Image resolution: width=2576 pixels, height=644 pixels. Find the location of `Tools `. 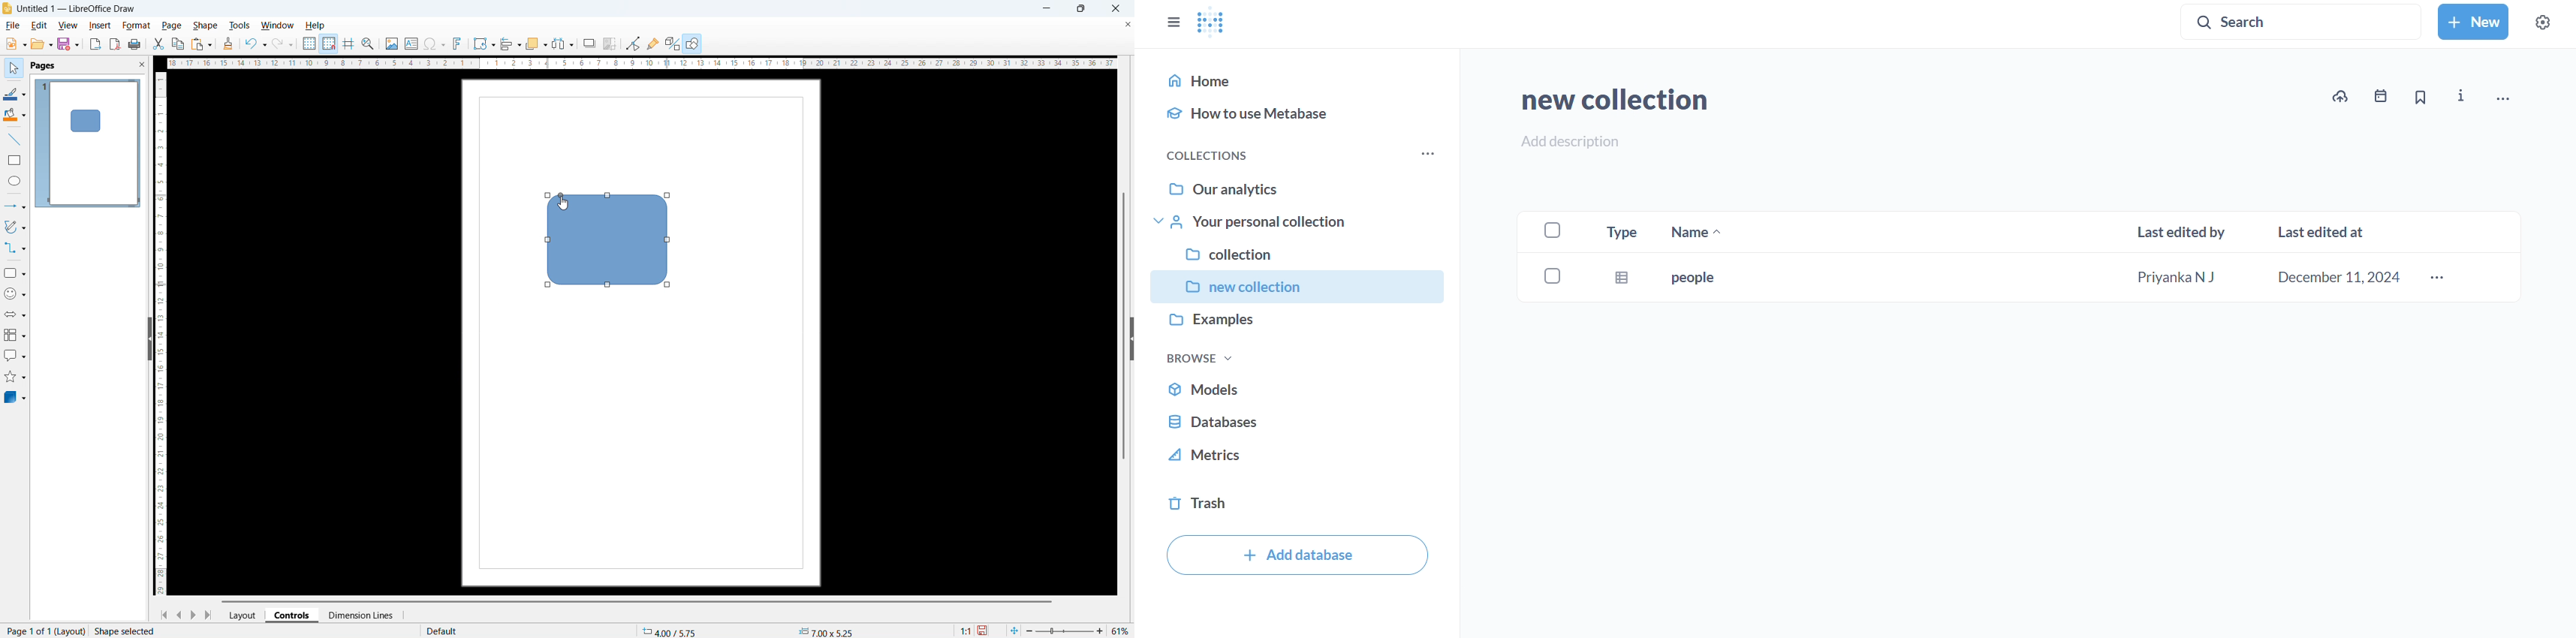

Tools  is located at coordinates (240, 25).